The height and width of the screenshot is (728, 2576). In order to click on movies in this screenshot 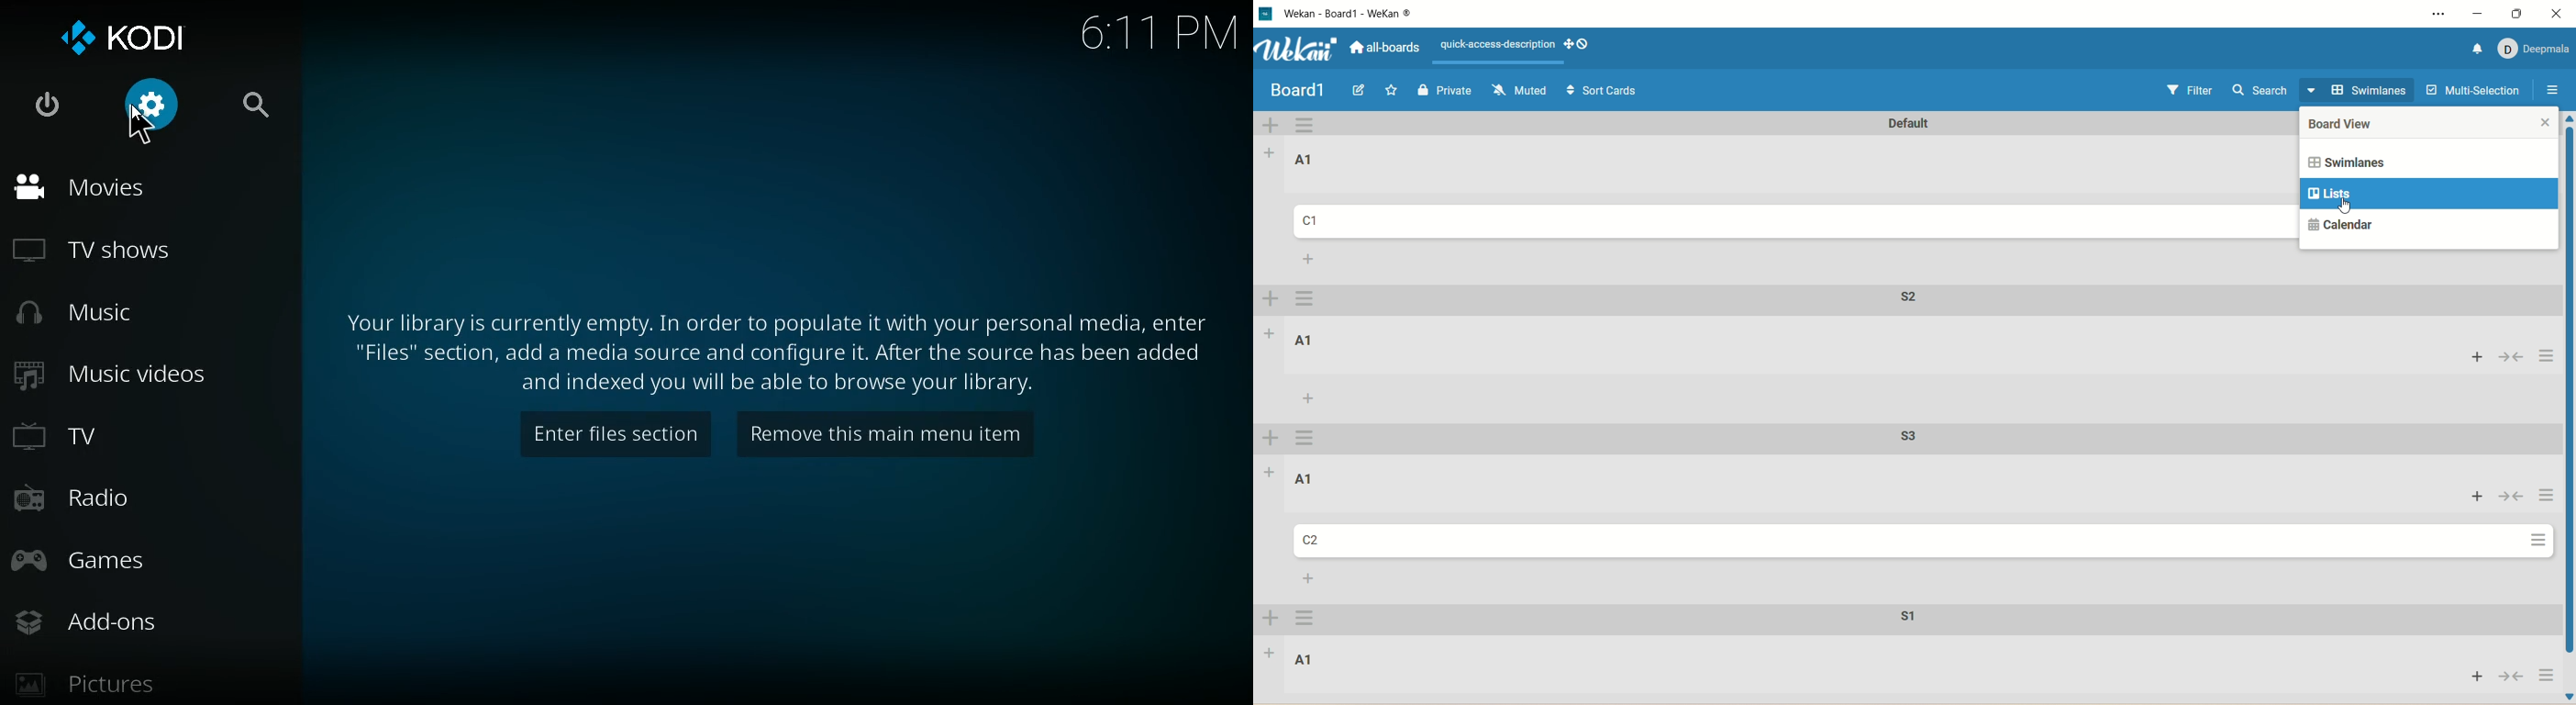, I will do `click(143, 188)`.